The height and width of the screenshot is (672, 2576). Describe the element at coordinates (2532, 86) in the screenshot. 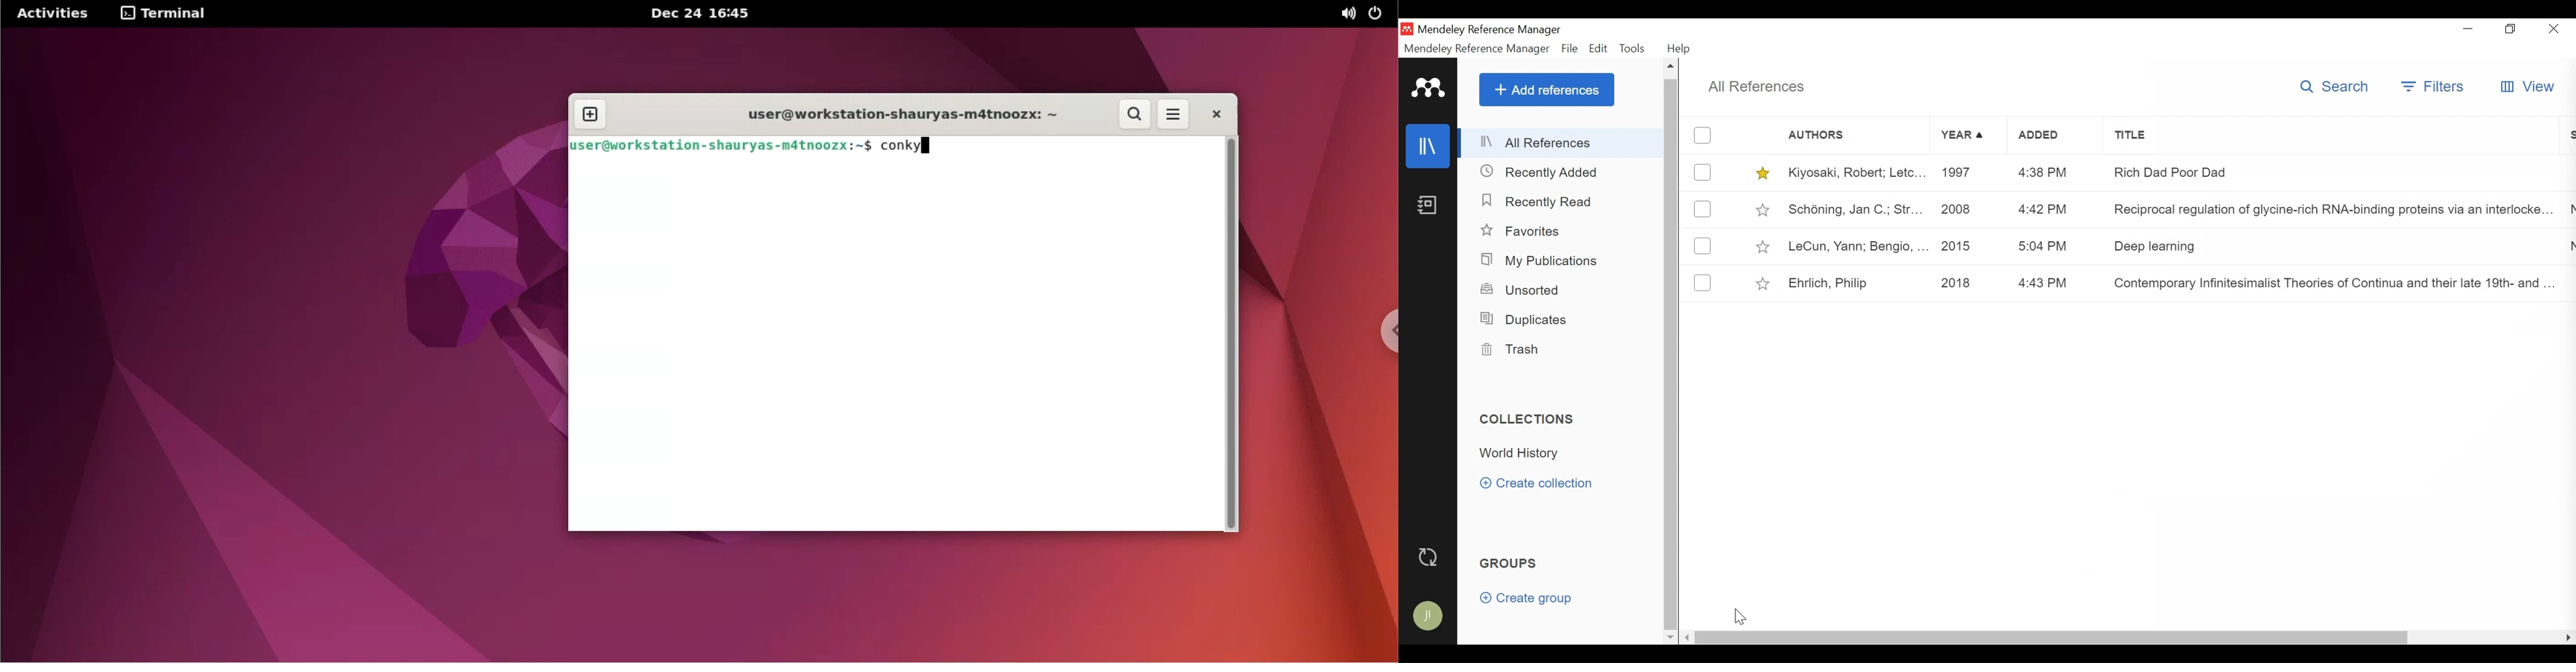

I see `View` at that location.